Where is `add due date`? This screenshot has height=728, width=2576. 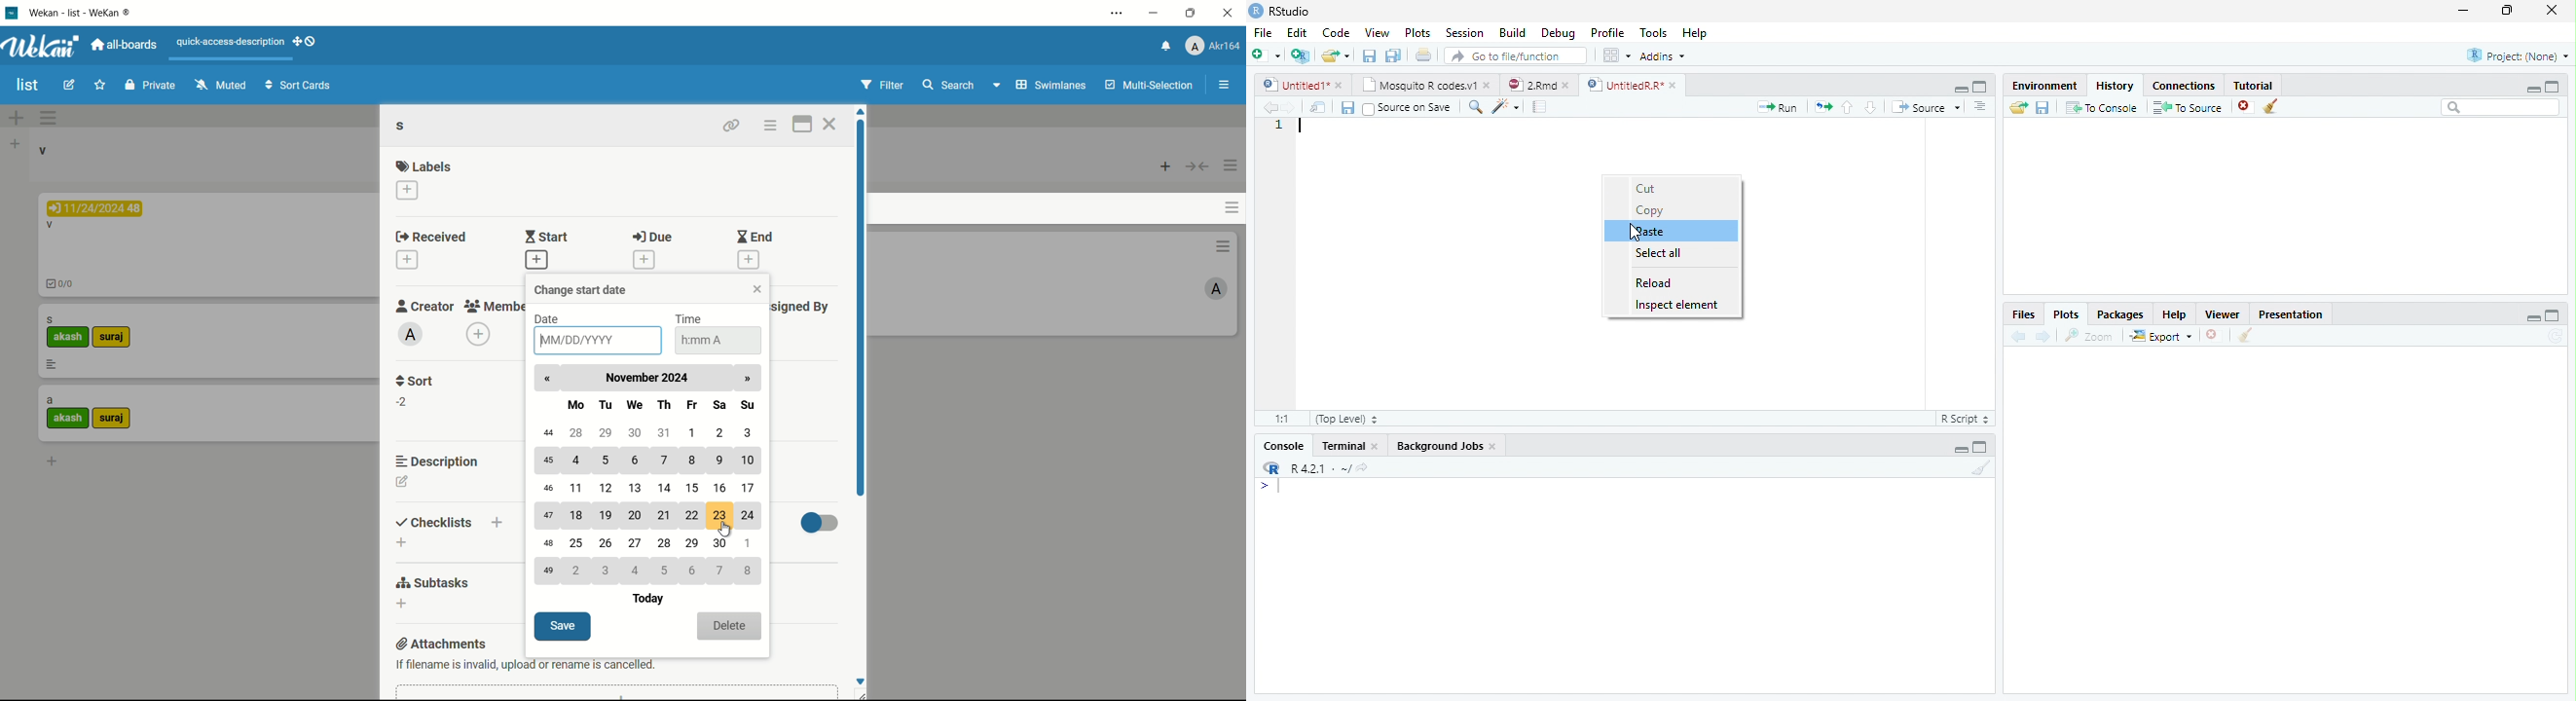
add due date is located at coordinates (644, 259).